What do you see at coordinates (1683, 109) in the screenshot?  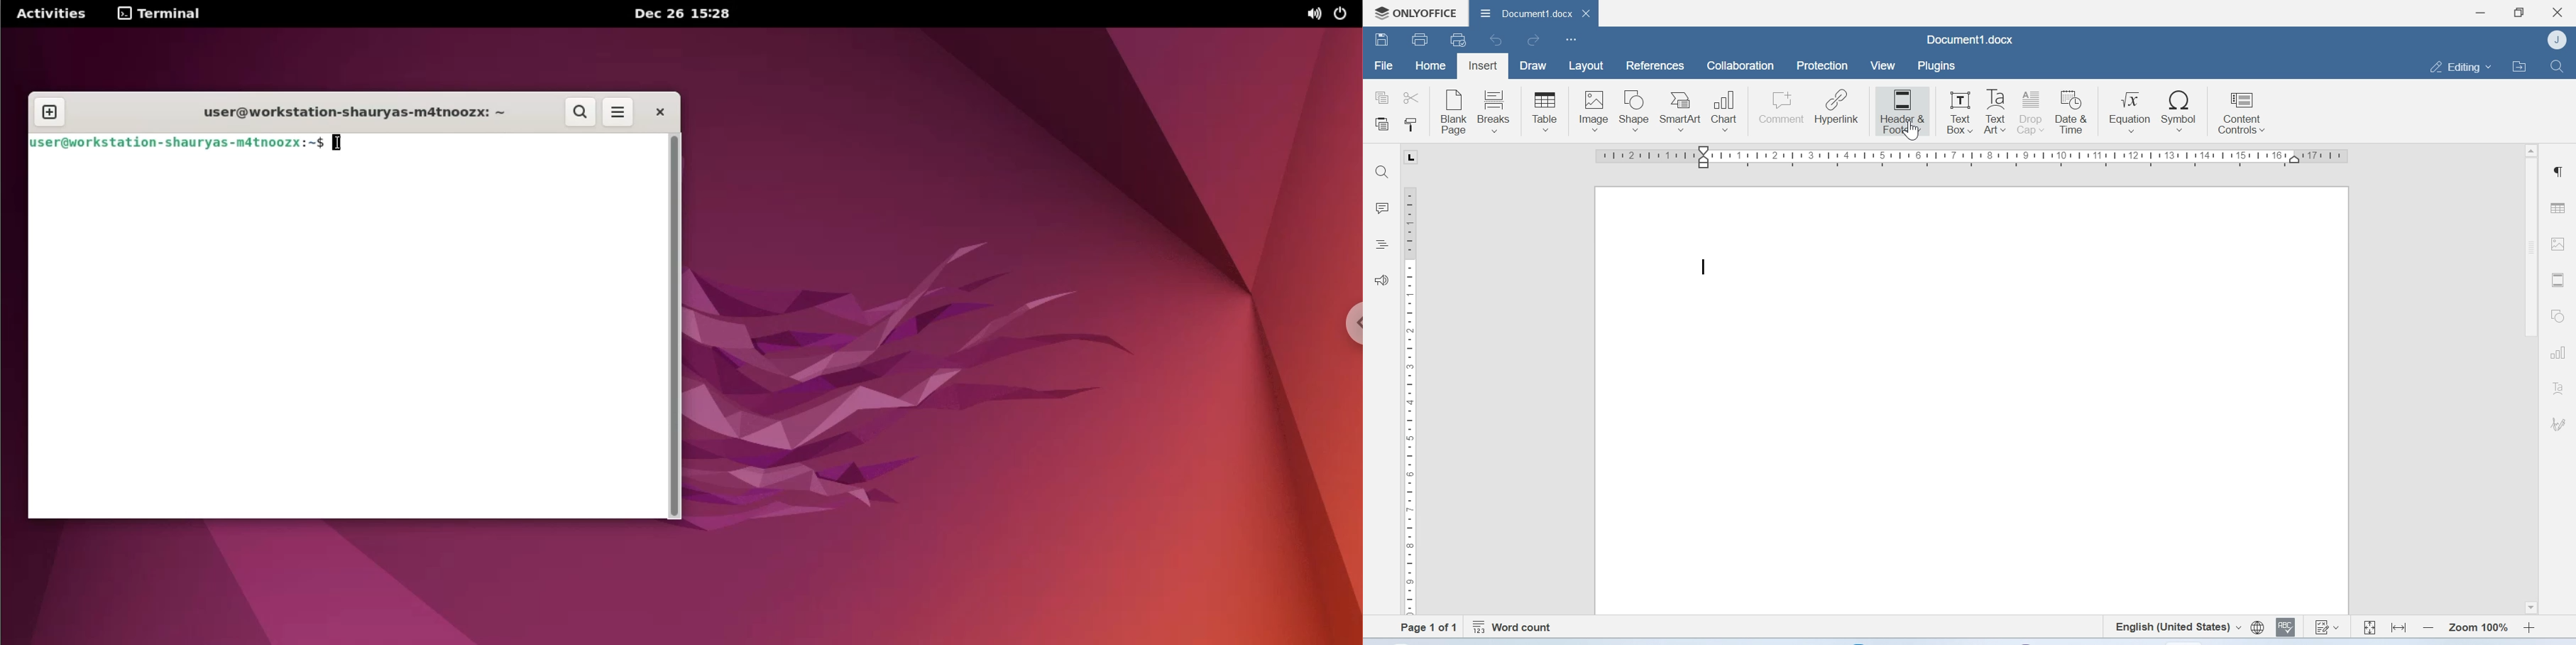 I see `SmartArt` at bounding box center [1683, 109].